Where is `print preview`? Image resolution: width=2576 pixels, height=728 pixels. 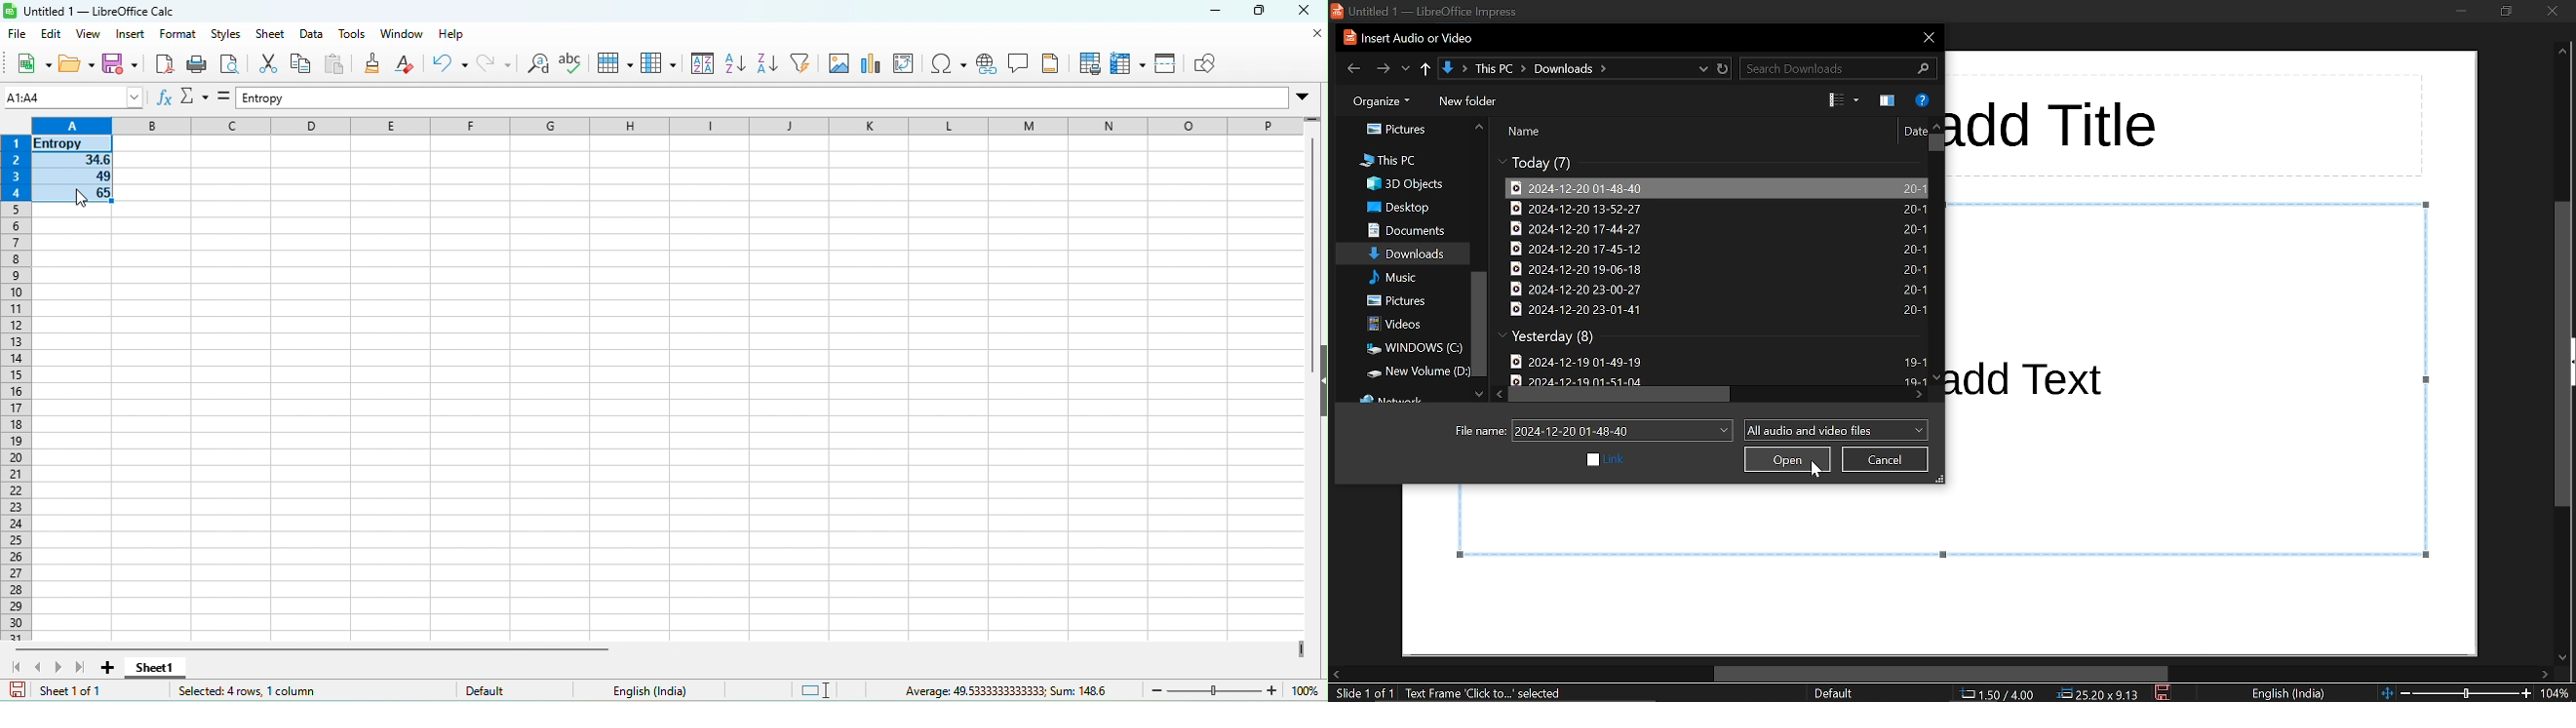 print preview is located at coordinates (234, 65).